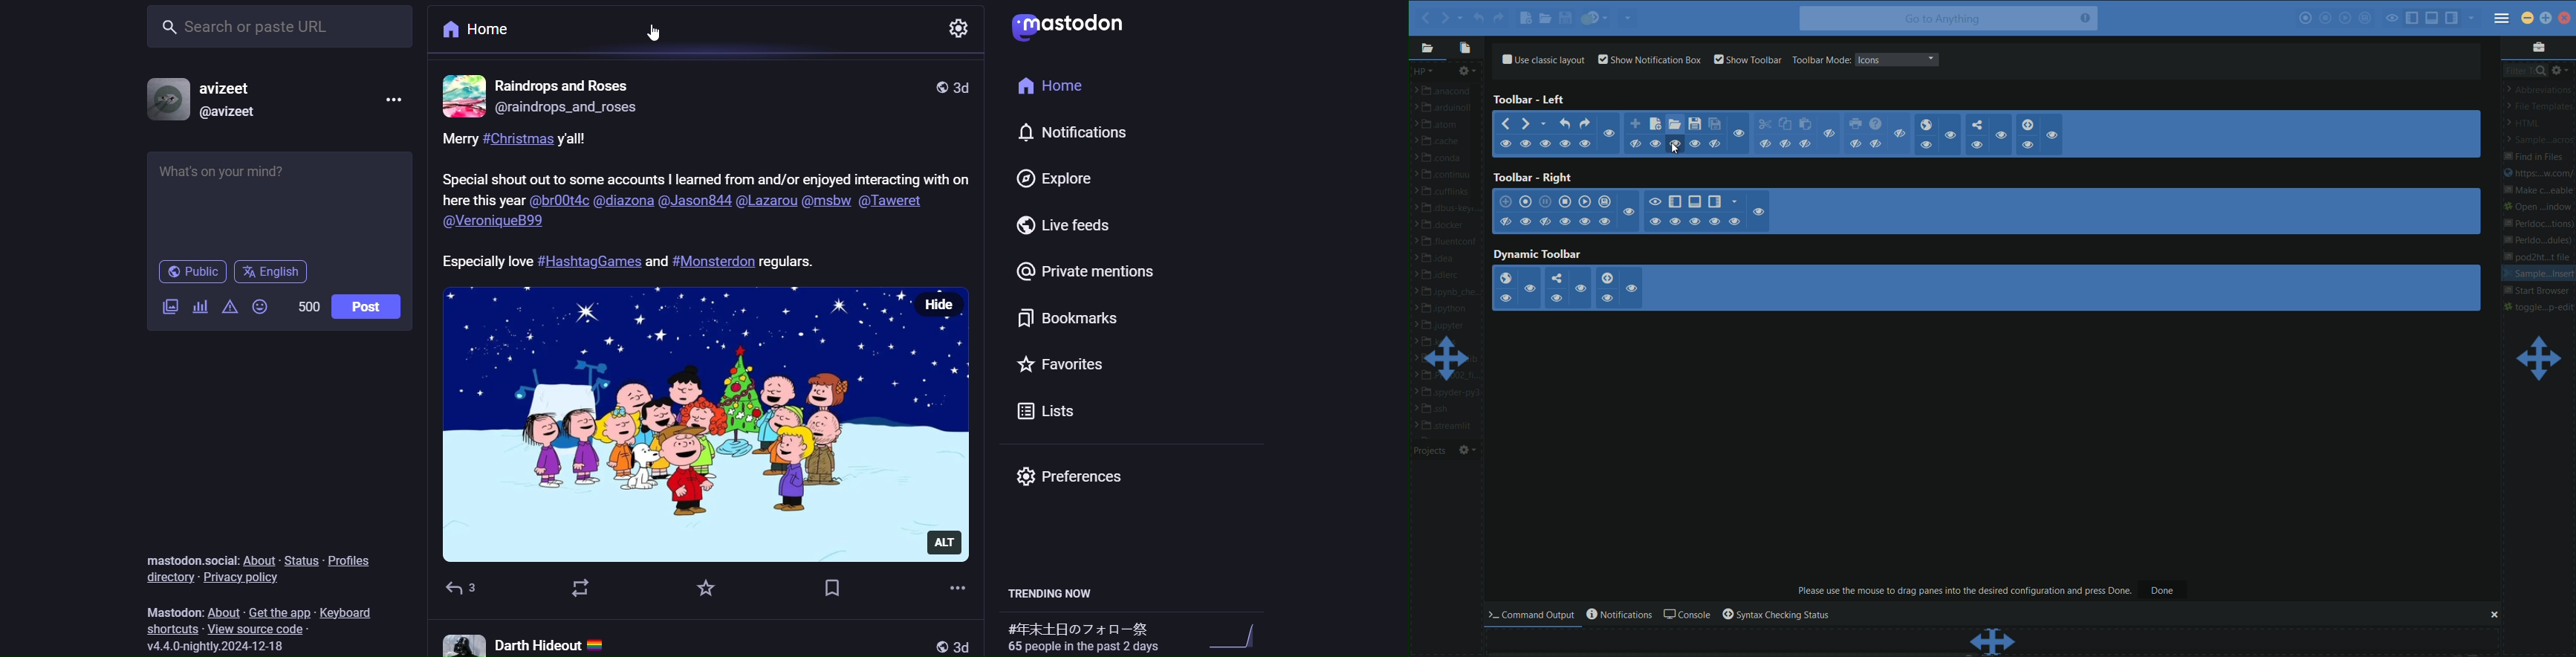 The width and height of the screenshot is (2576, 672). What do you see at coordinates (257, 630) in the screenshot?
I see `source code` at bounding box center [257, 630].